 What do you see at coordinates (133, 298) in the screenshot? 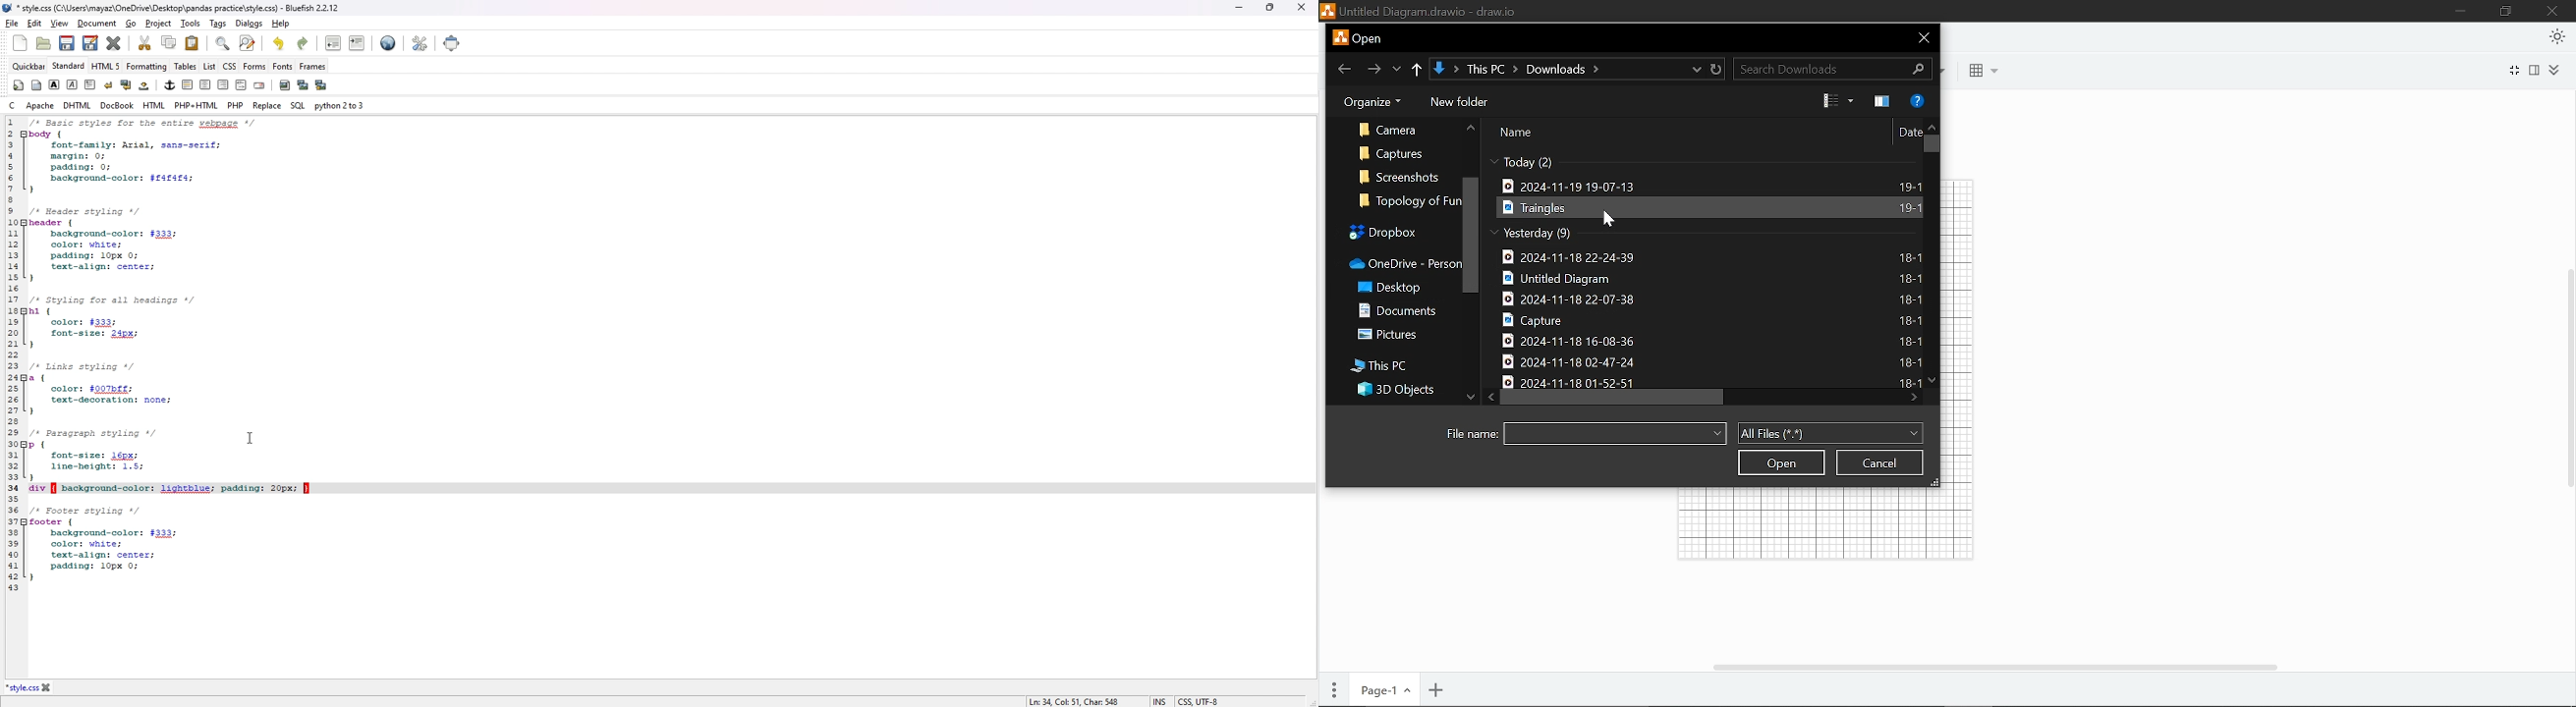
I see `1 /* Basic styles for entire webpage */ 2 body { 3 font-family: Arial, sans-serif; 4 margin: 0; 5 padding: 0; 6 background-color: $f4f4f4; 7} 8 9 /* Header styling */ 10 header { 11 background-color: #333; 12 color: white; 13 padding: 10px 0; 14 text-align: center; 15 } 16 17 /* Styling for all headings */ 18 h1 { 19 color: #333; 20 font-size: 24px; 21 } 22 23 /* Links styling */ 24 a { 25 color: #007bff; 26 text-decoration: none; 27 } 28 29 /* Paragraph styling */ 30 p { 31 font-size: 16px; 32 line-height: 1.5; 33 }` at bounding box center [133, 298].